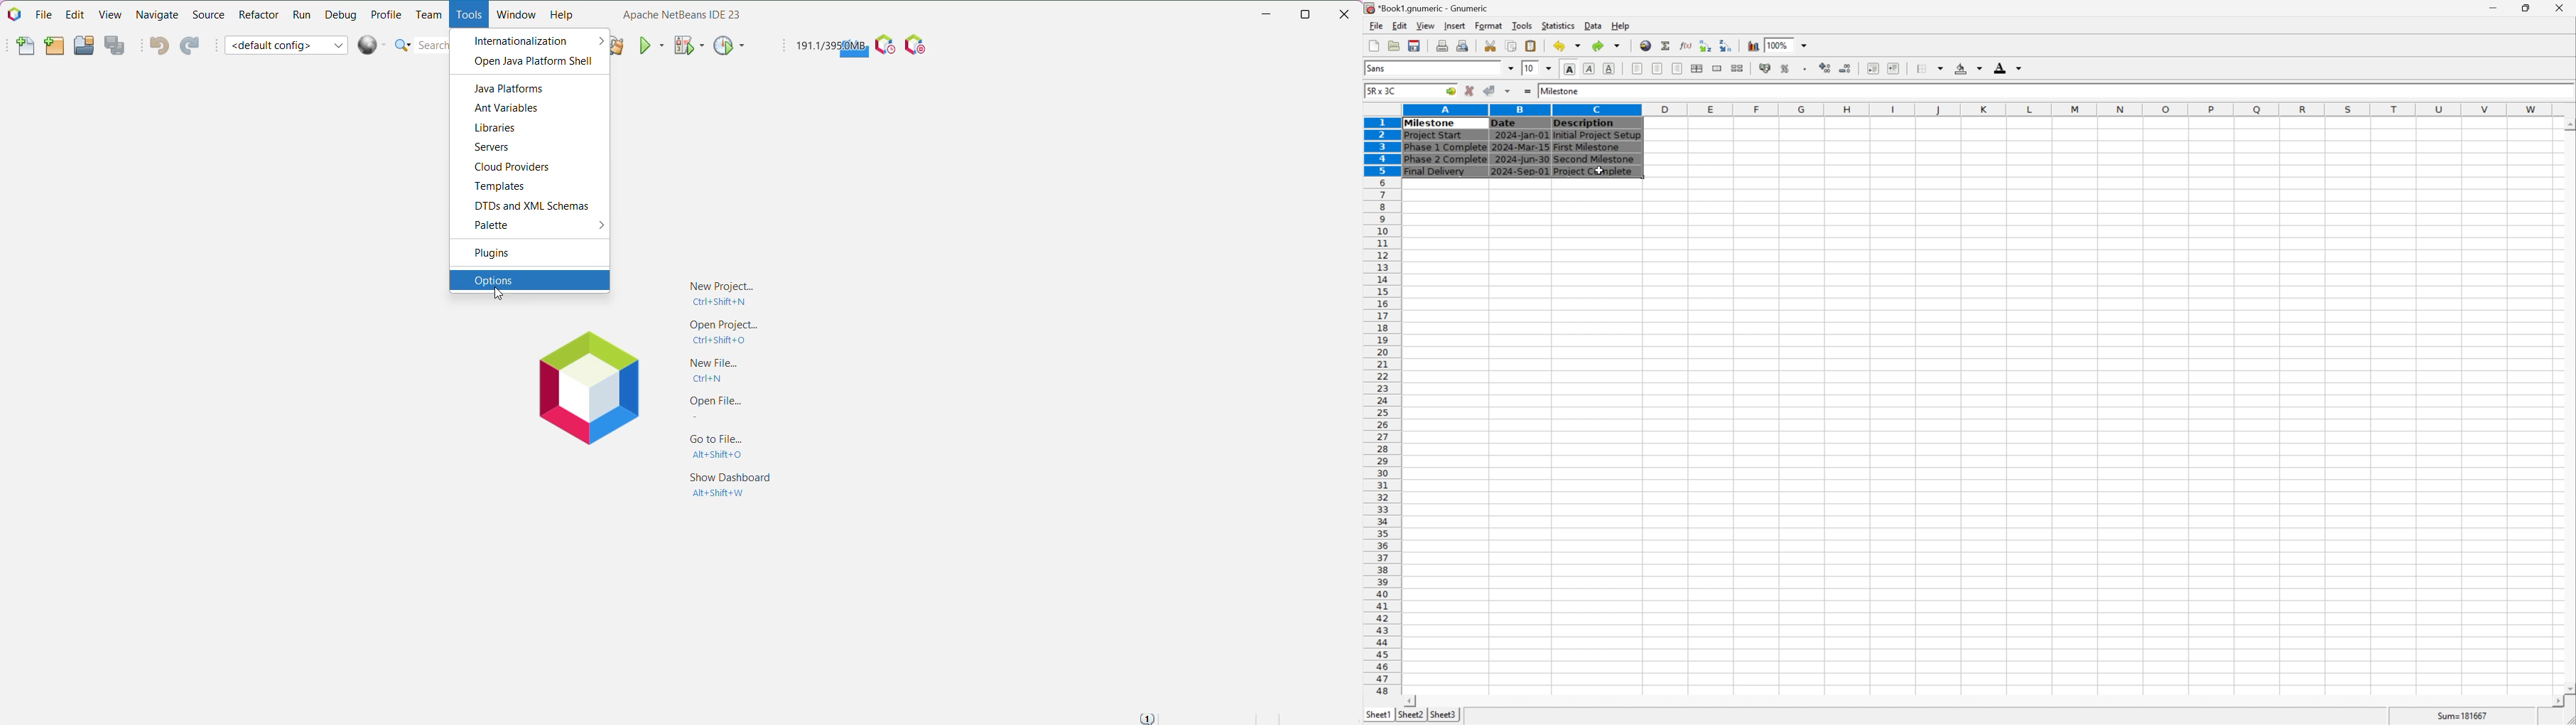  Describe the element at coordinates (1805, 45) in the screenshot. I see `drop down` at that location.